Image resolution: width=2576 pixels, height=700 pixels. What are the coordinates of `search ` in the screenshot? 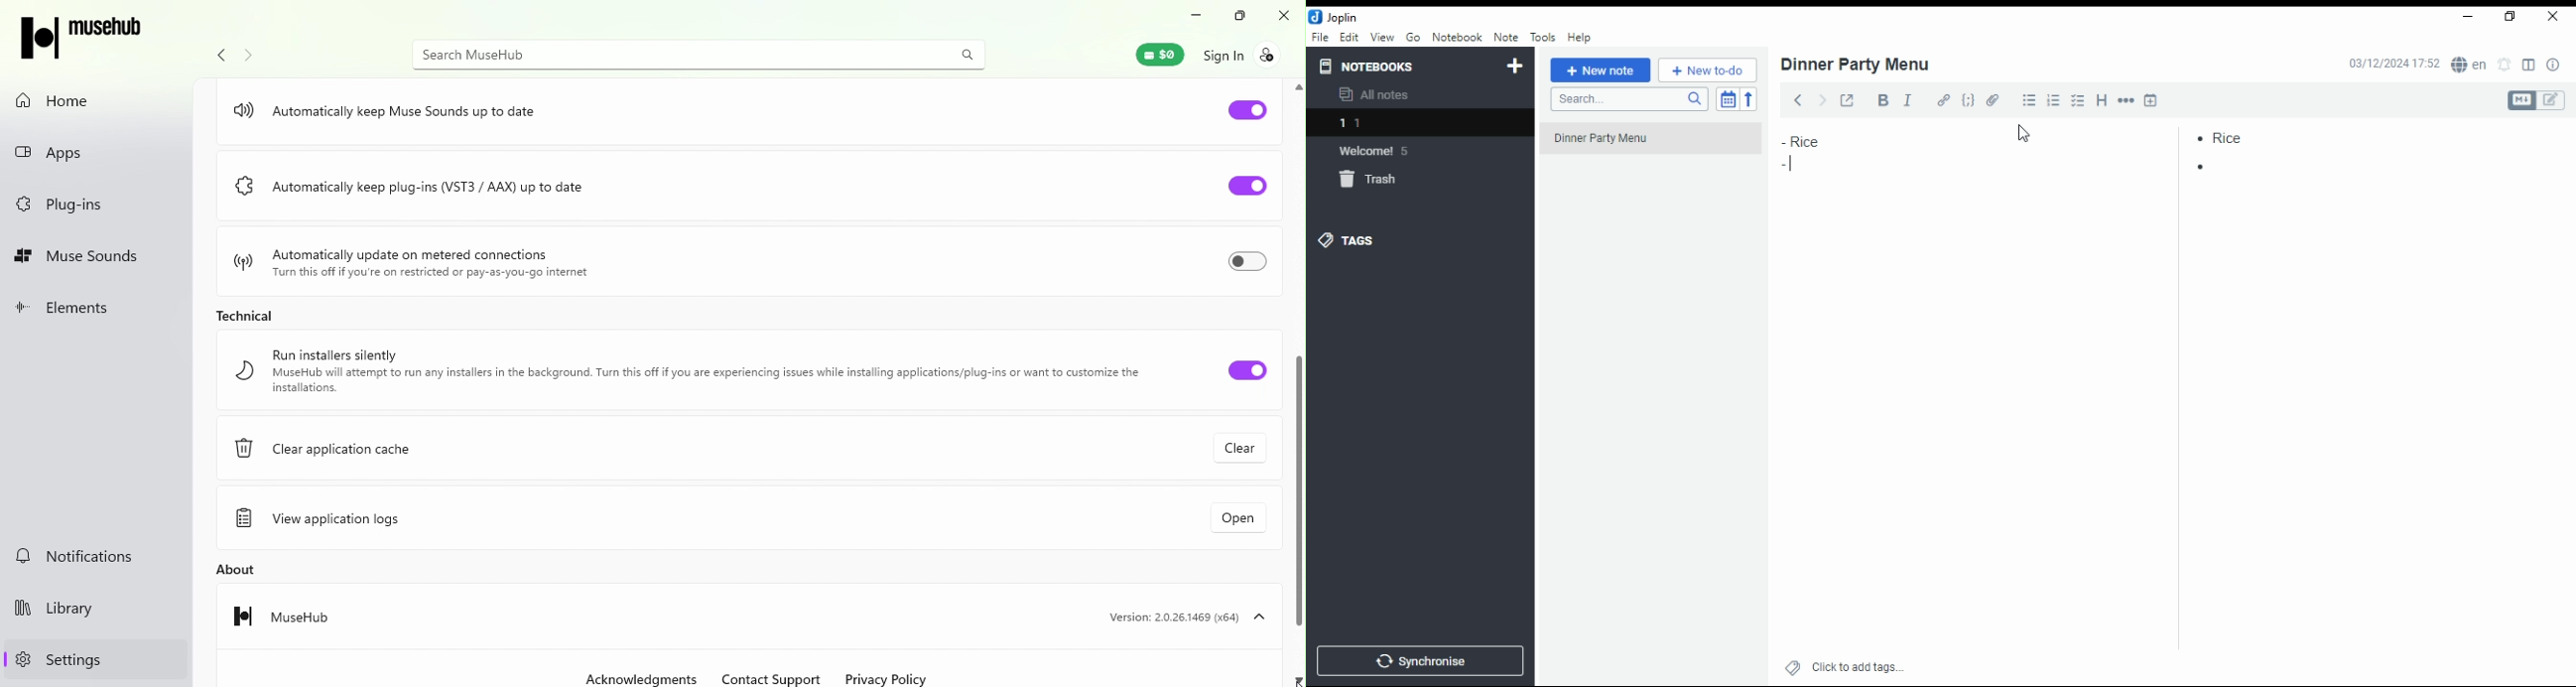 It's located at (1627, 100).